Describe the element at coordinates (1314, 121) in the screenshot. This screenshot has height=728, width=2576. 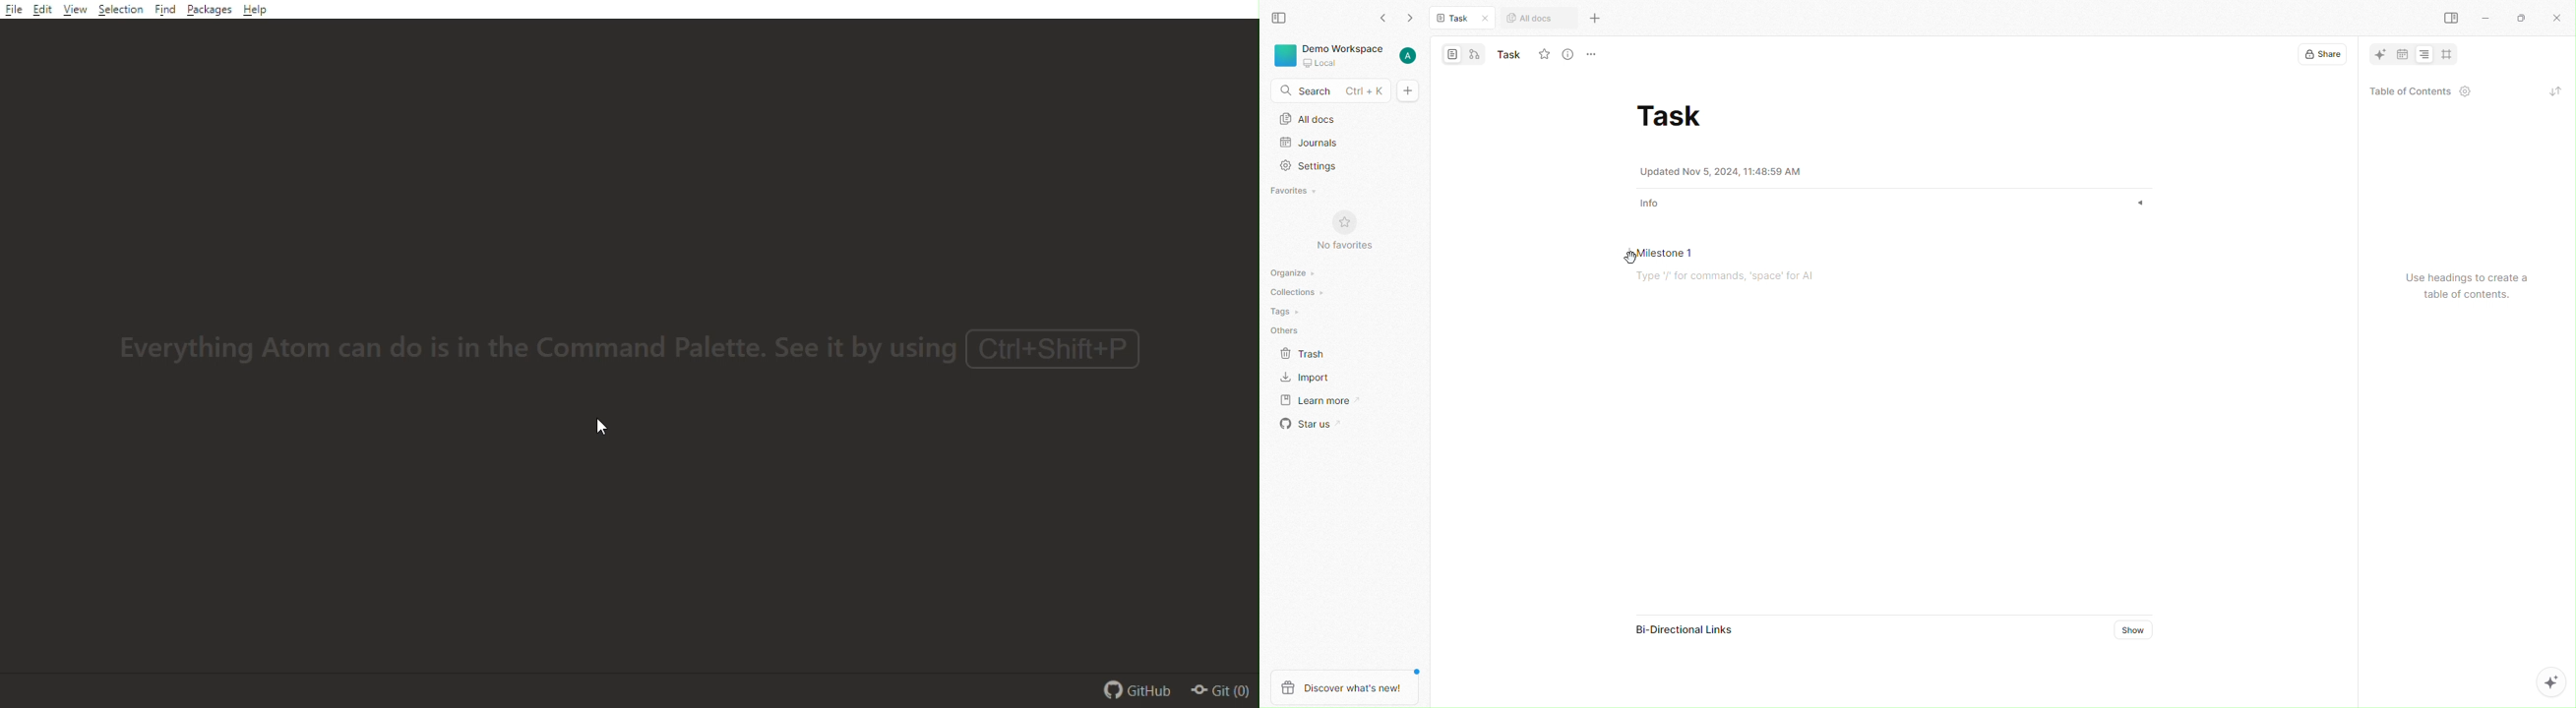
I see `All Docs` at that location.